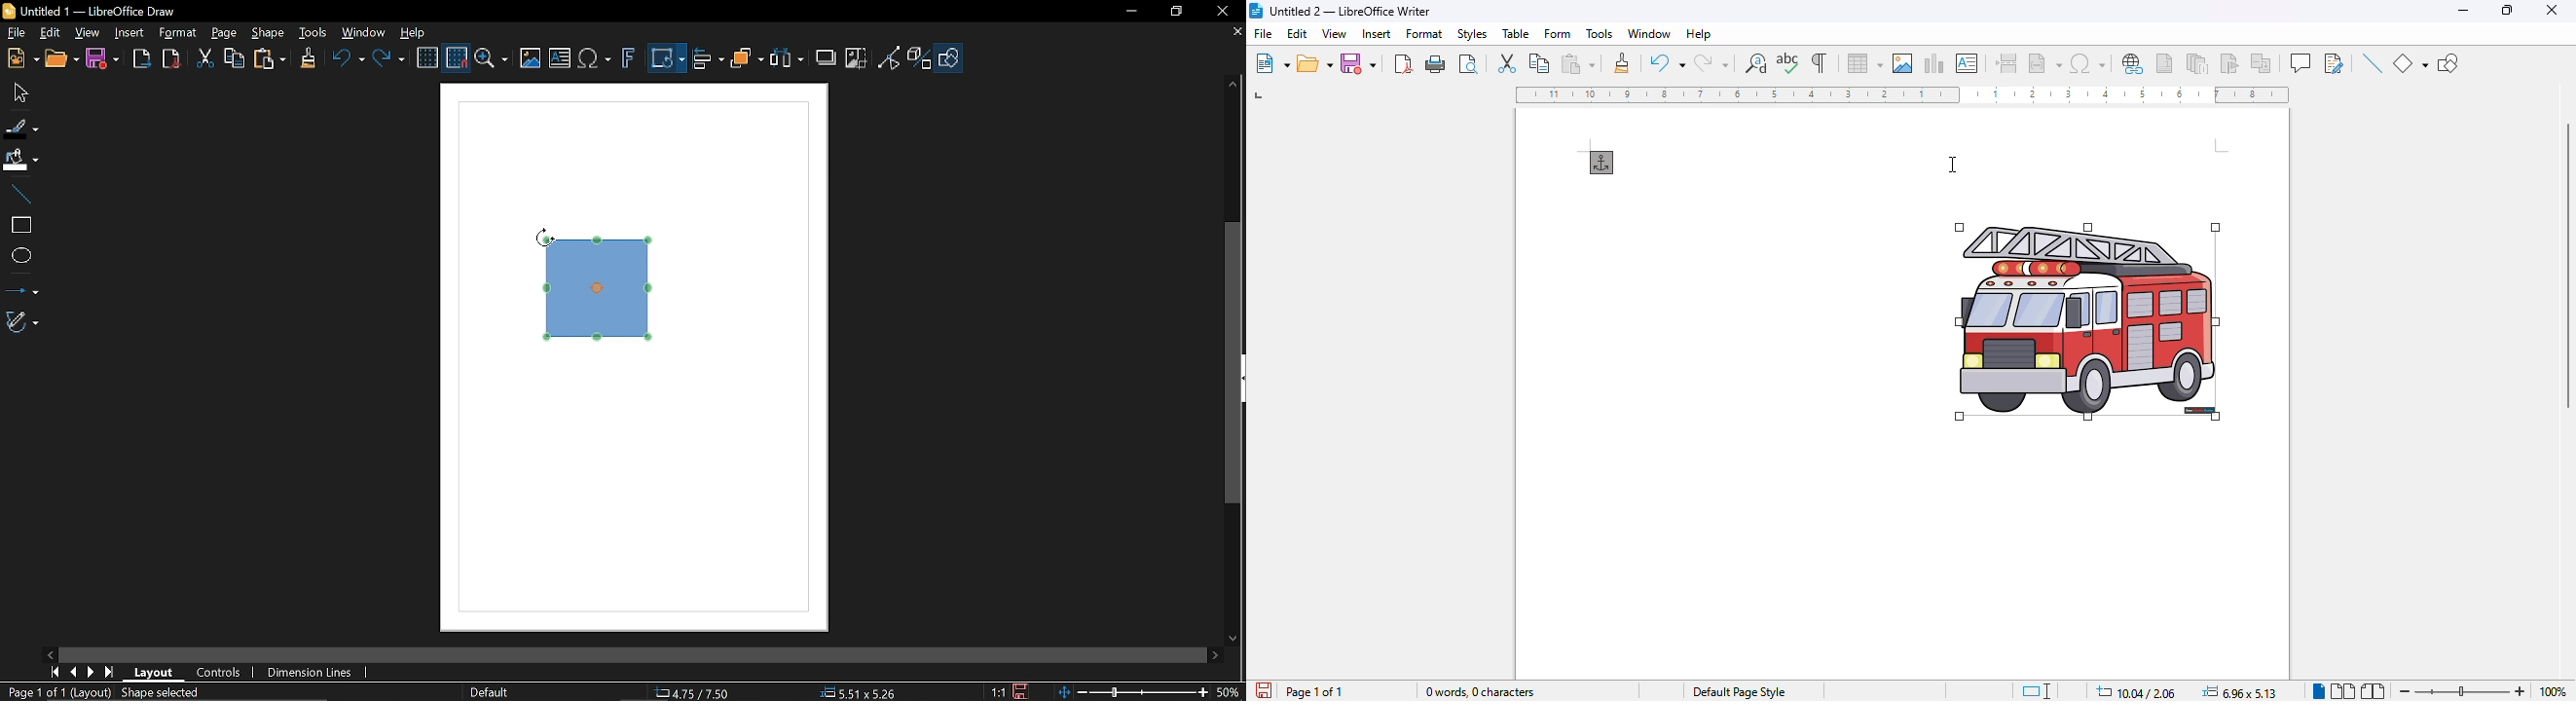 This screenshot has width=2576, height=728. Describe the element at coordinates (1238, 638) in the screenshot. I see `MOve down` at that location.